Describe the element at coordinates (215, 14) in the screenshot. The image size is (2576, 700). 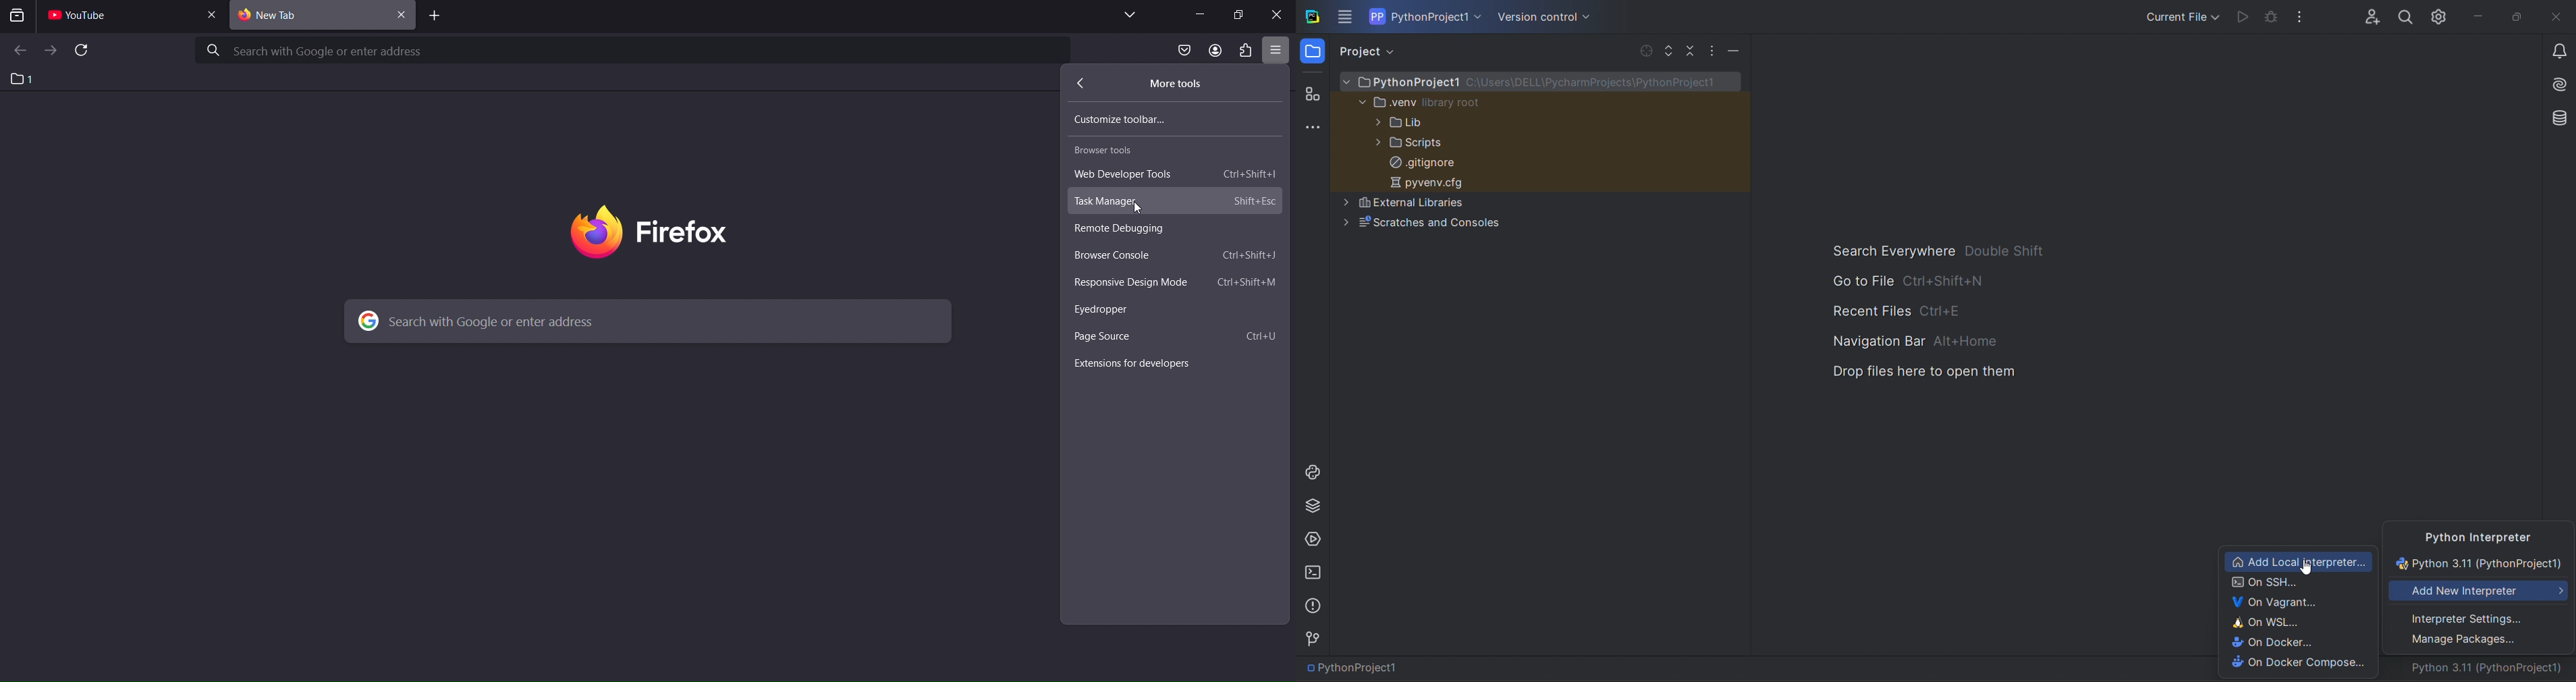
I see `close page` at that location.